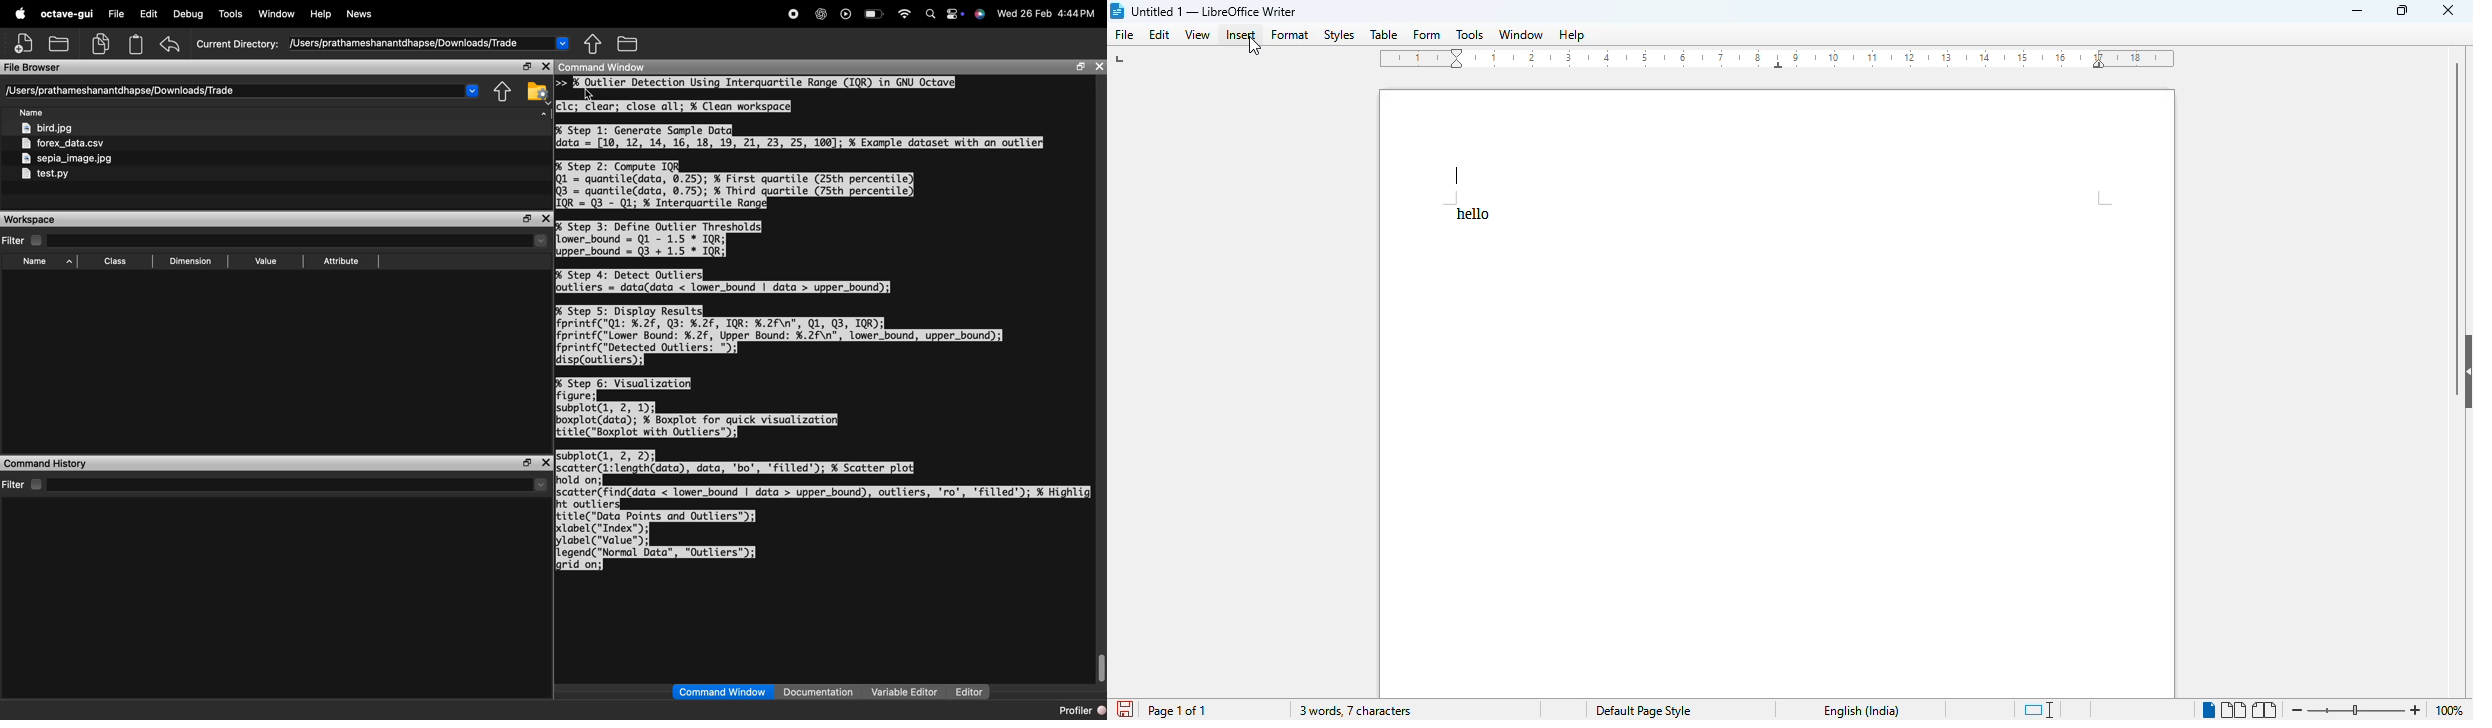  What do you see at coordinates (1340, 35) in the screenshot?
I see `styles` at bounding box center [1340, 35].